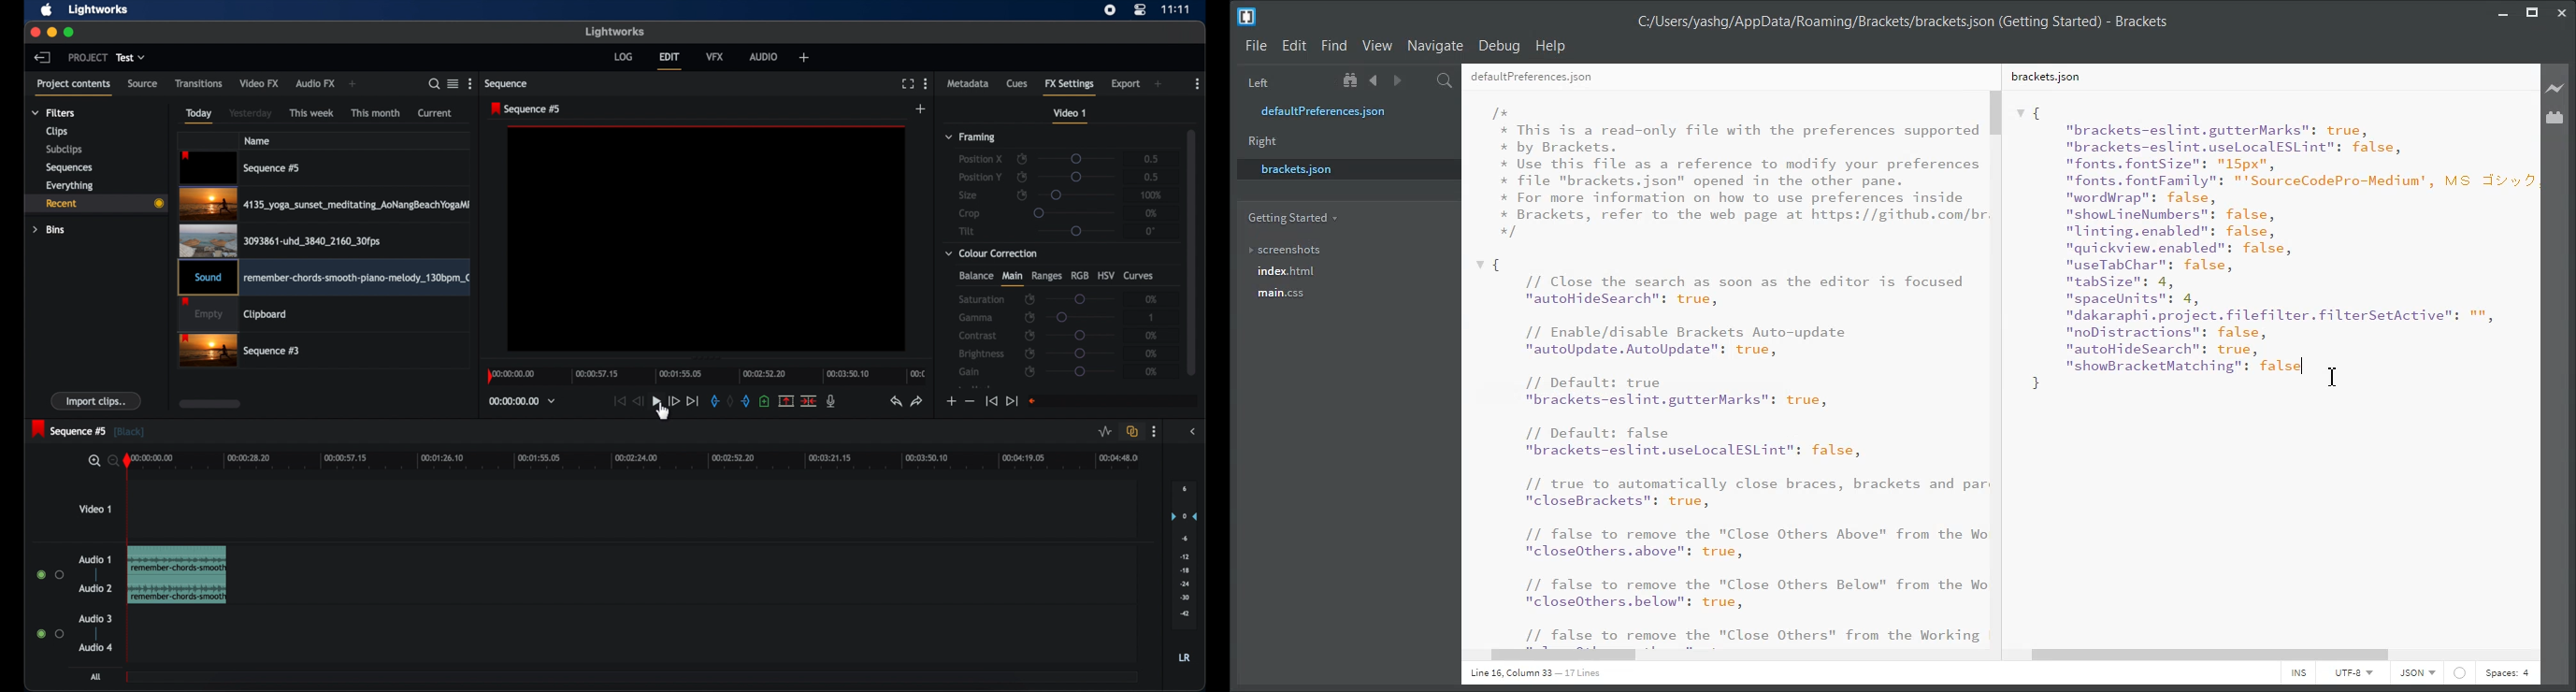 The height and width of the screenshot is (700, 2576). What do you see at coordinates (922, 108) in the screenshot?
I see `add` at bounding box center [922, 108].